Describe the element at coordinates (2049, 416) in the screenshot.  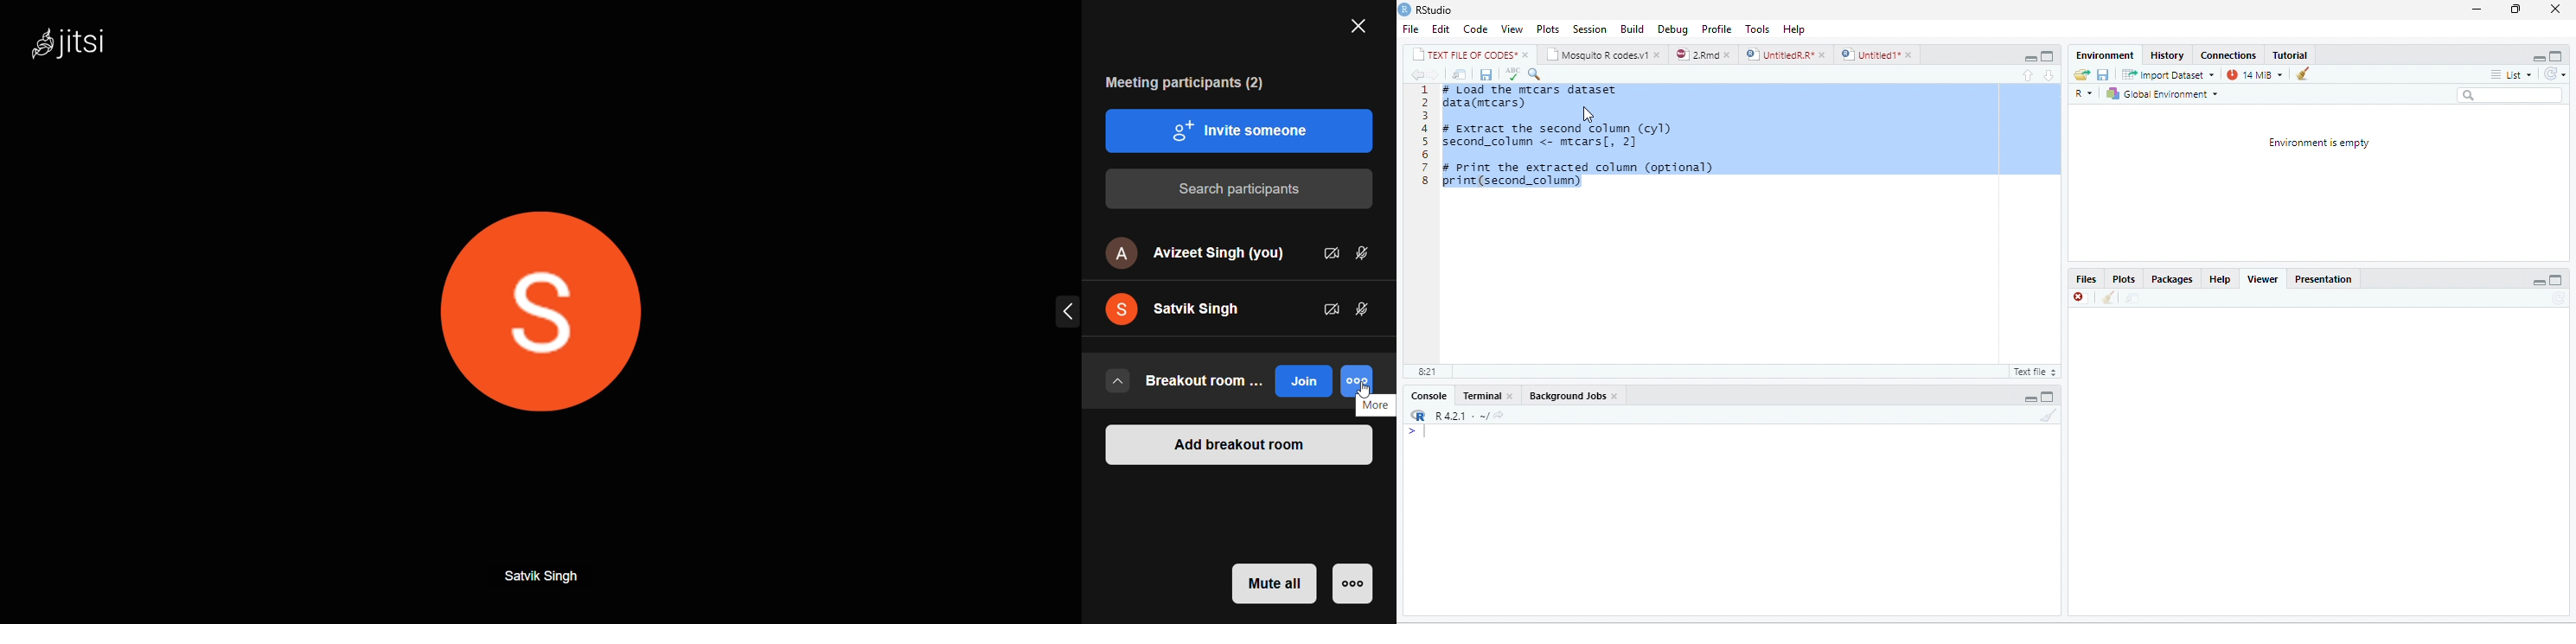
I see `clear` at that location.